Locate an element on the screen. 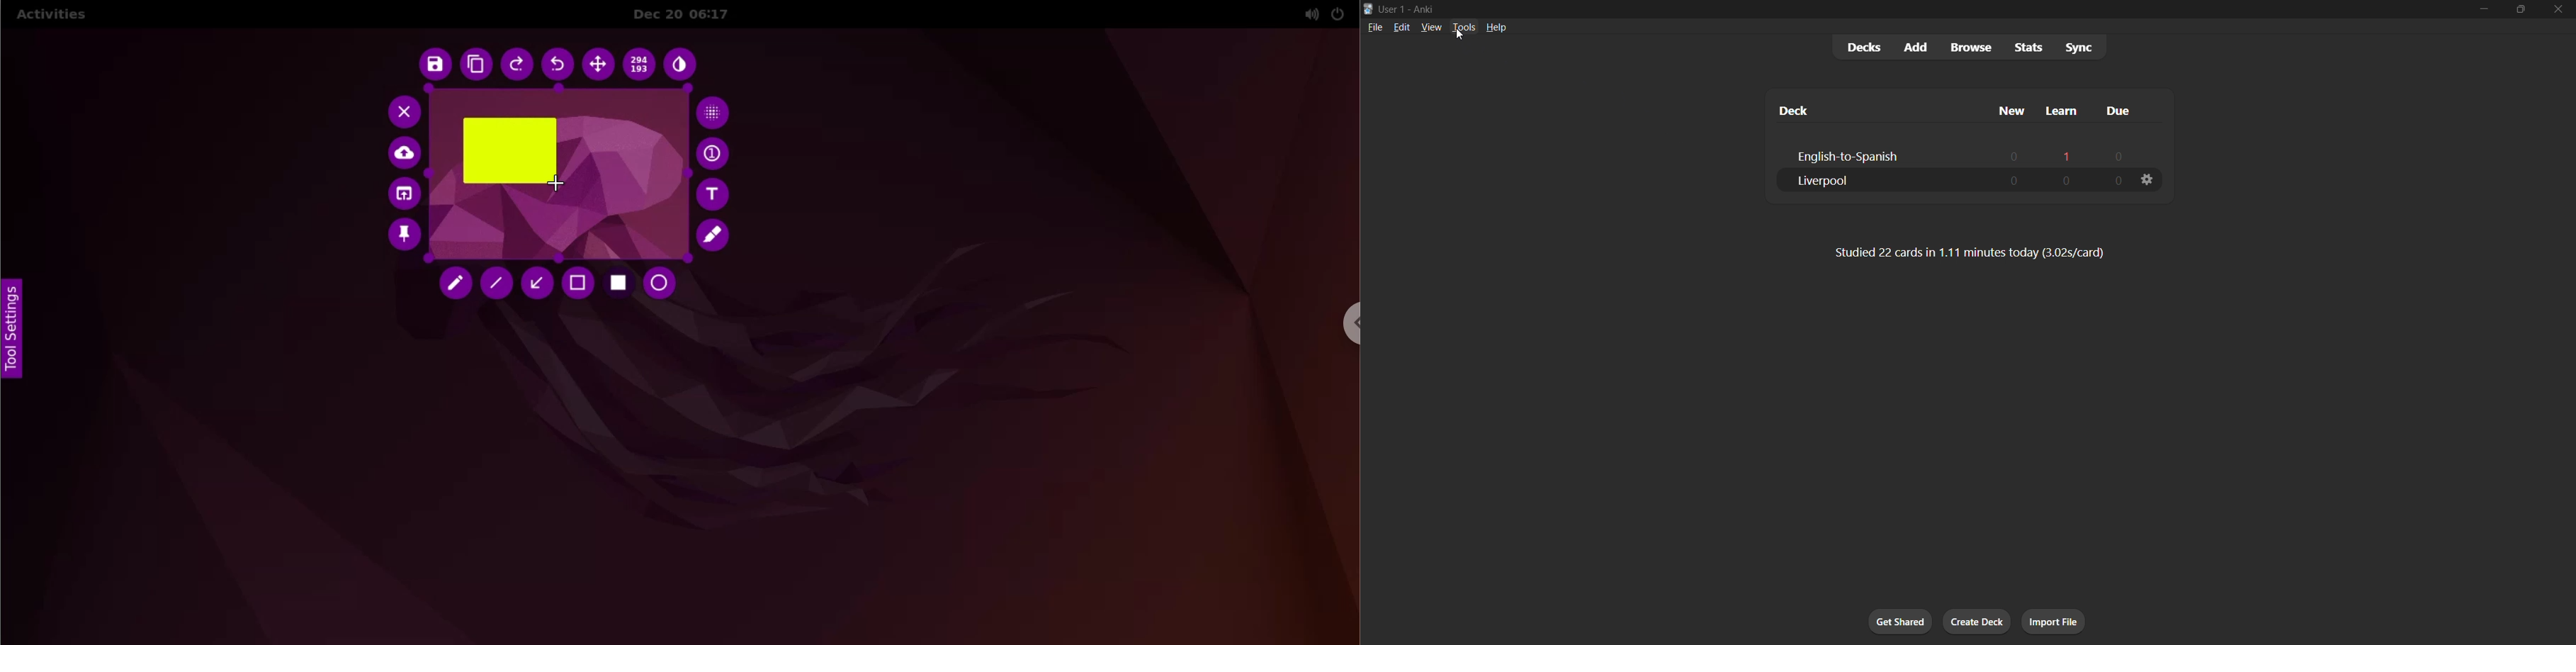  new column is located at coordinates (2007, 110).